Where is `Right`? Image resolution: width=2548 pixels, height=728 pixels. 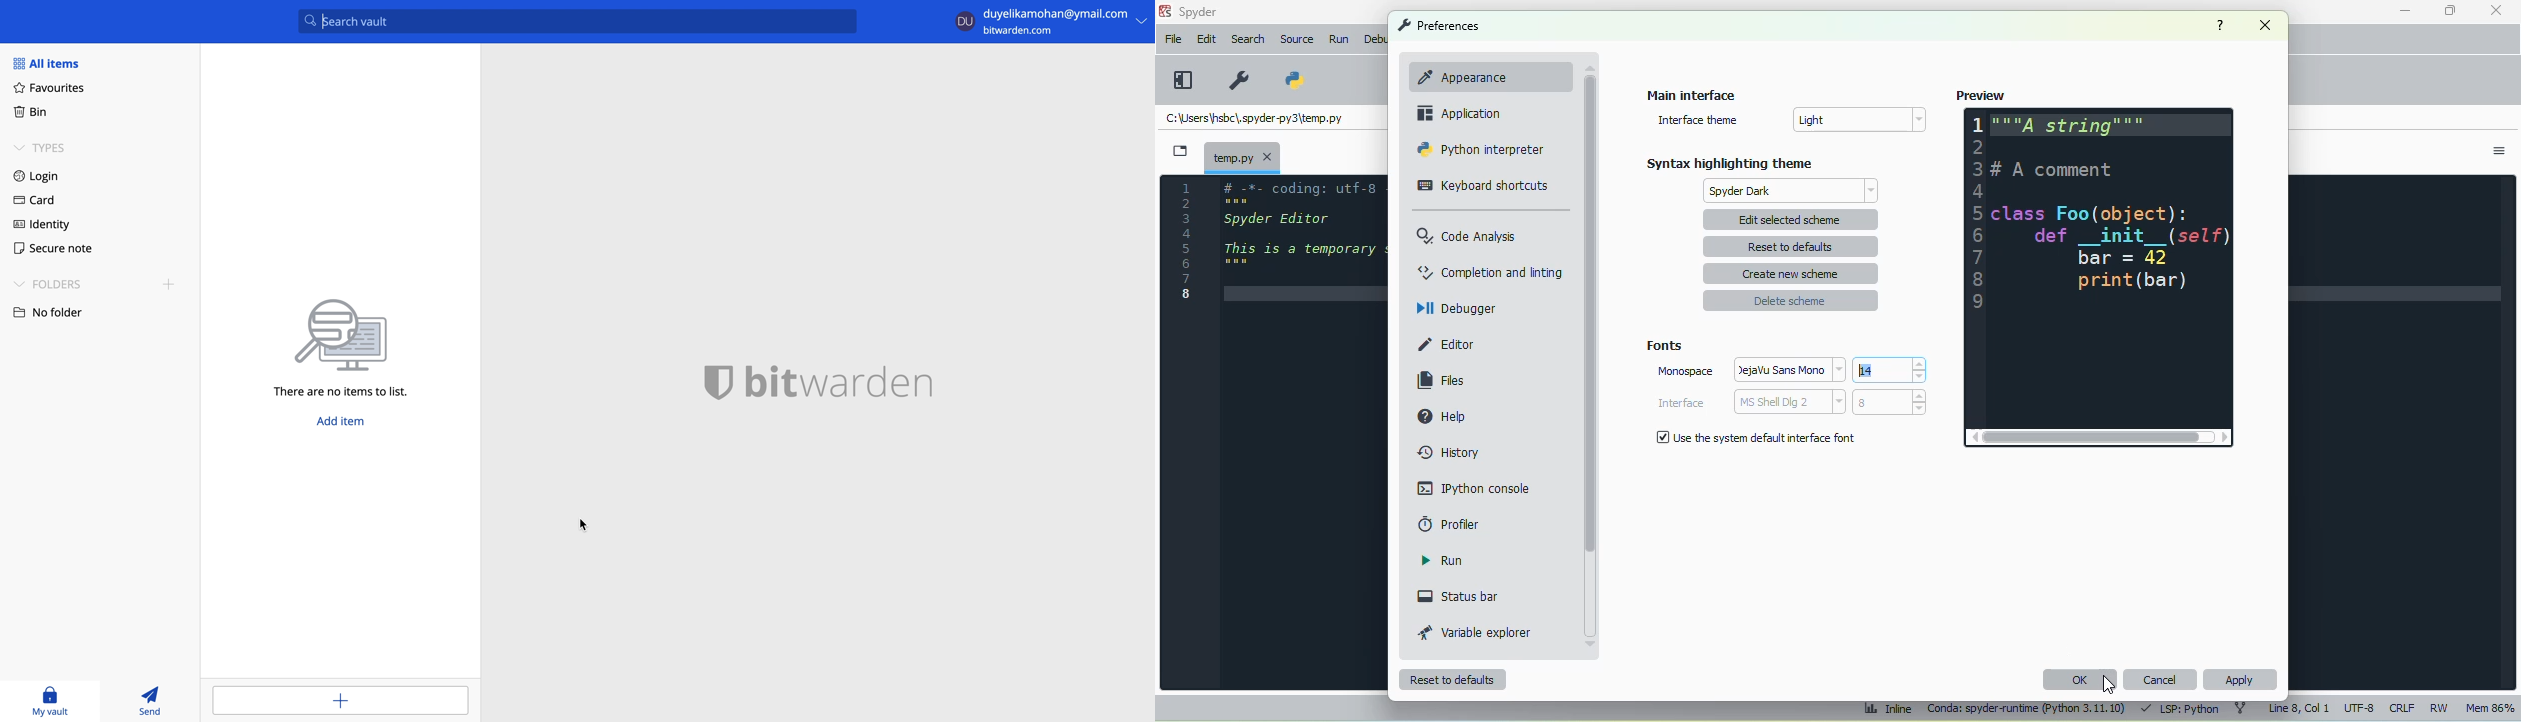 Right is located at coordinates (2224, 440).